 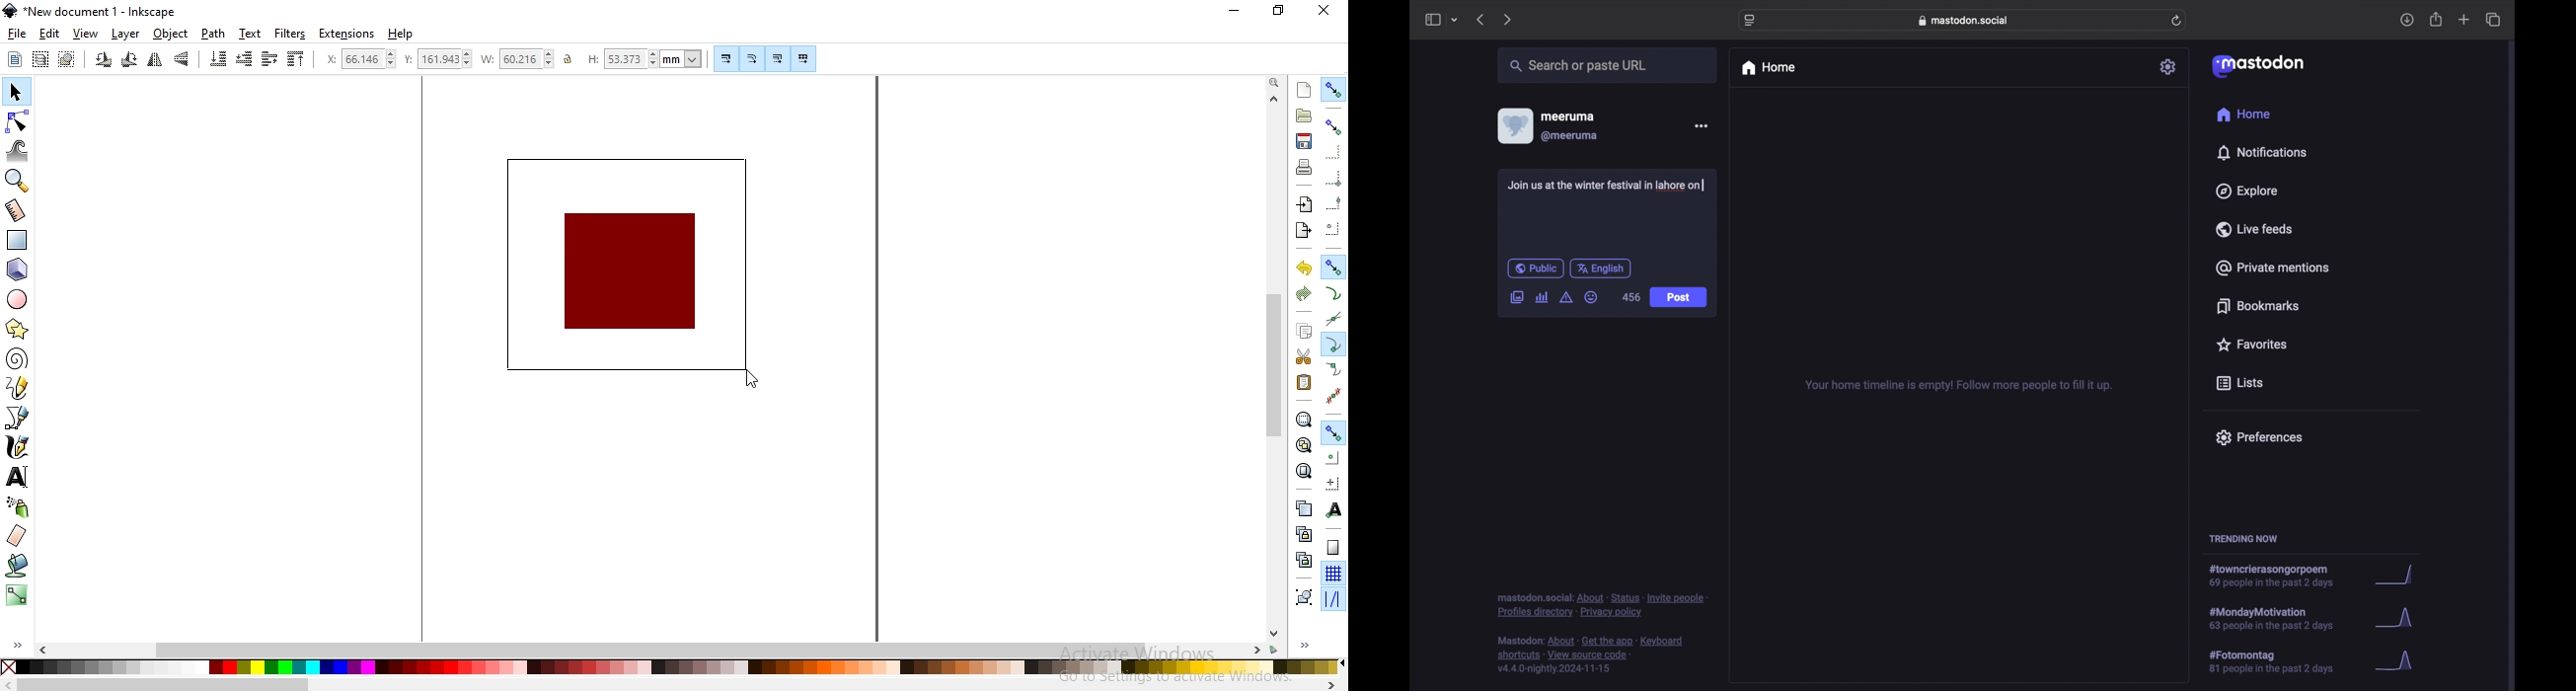 What do you see at coordinates (1454, 20) in the screenshot?
I see `tab group picker` at bounding box center [1454, 20].